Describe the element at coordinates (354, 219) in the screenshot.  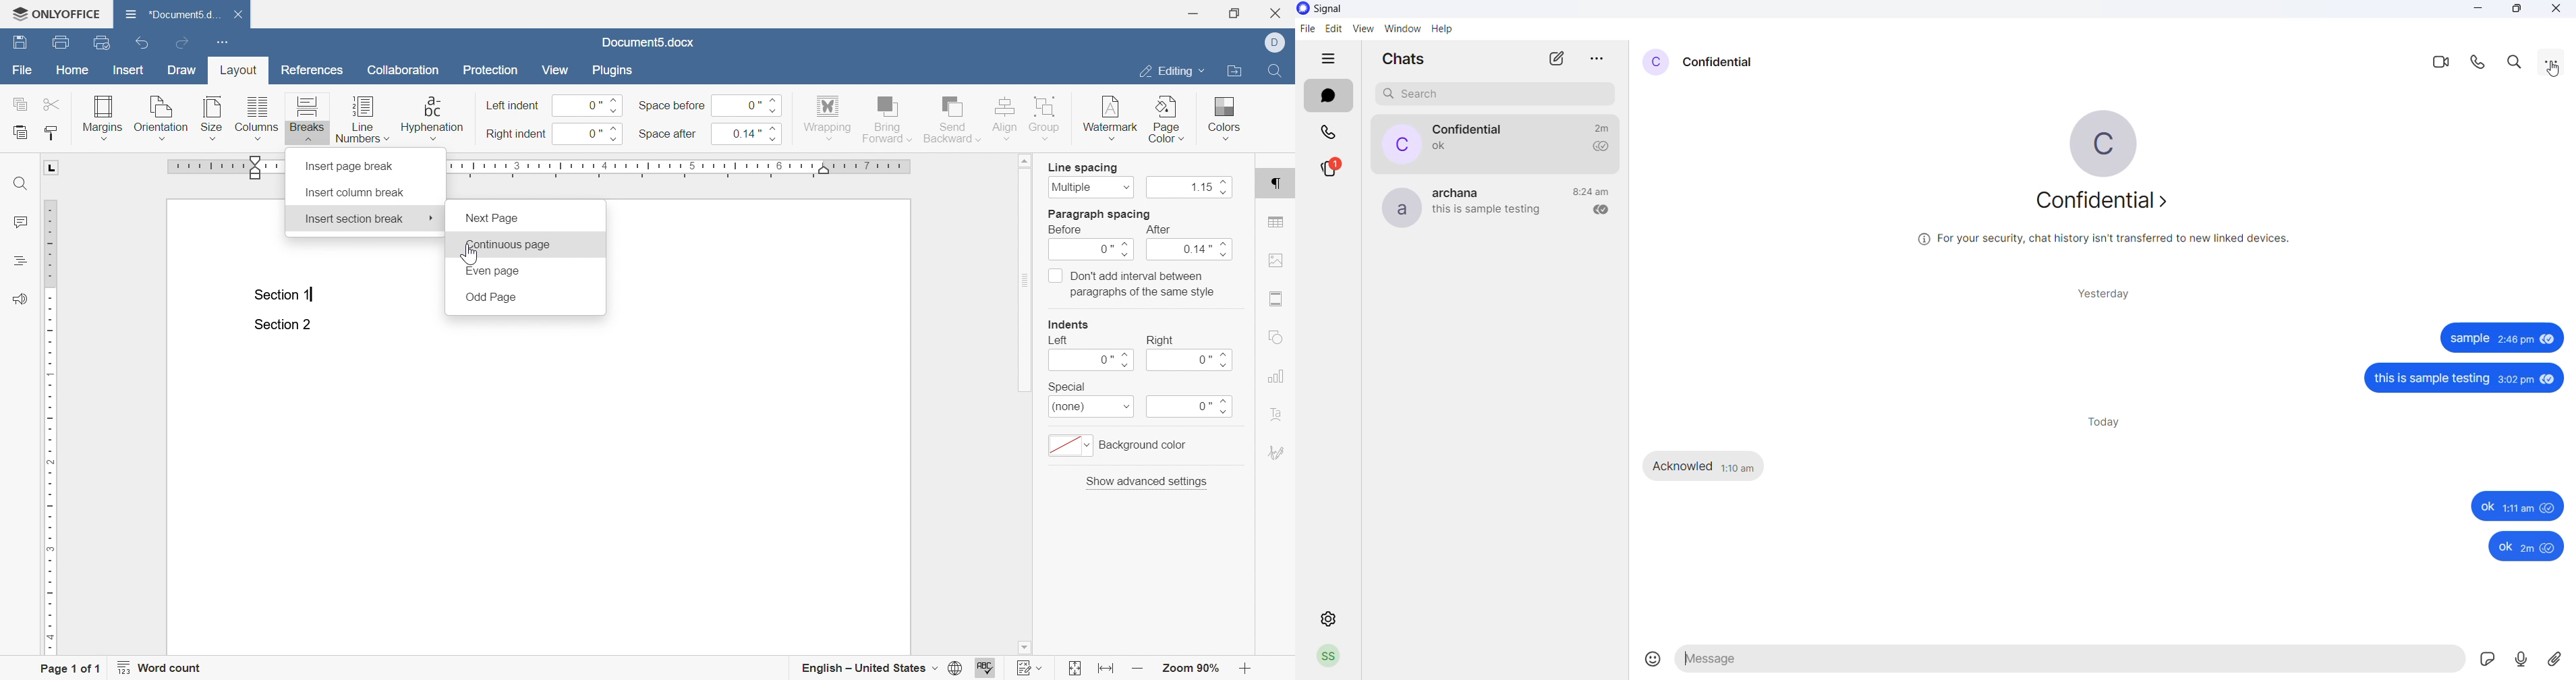
I see `insert section break` at that location.